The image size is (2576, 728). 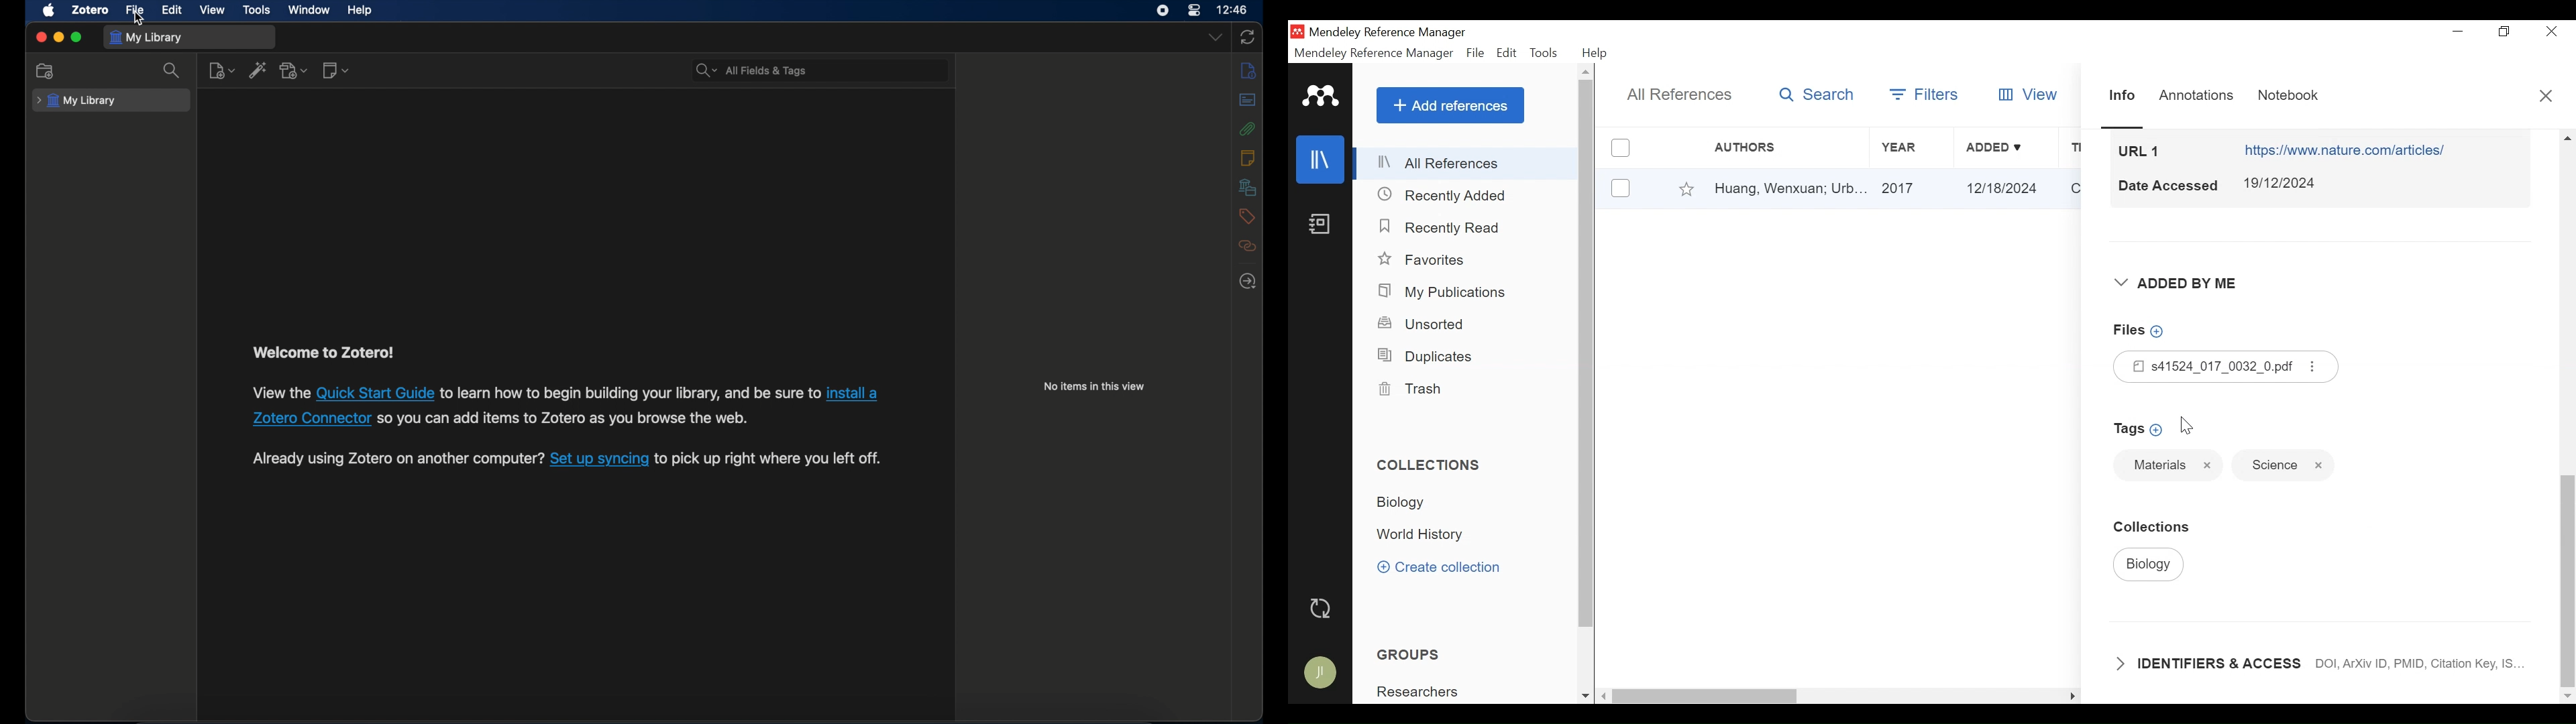 What do you see at coordinates (337, 70) in the screenshot?
I see `new note` at bounding box center [337, 70].